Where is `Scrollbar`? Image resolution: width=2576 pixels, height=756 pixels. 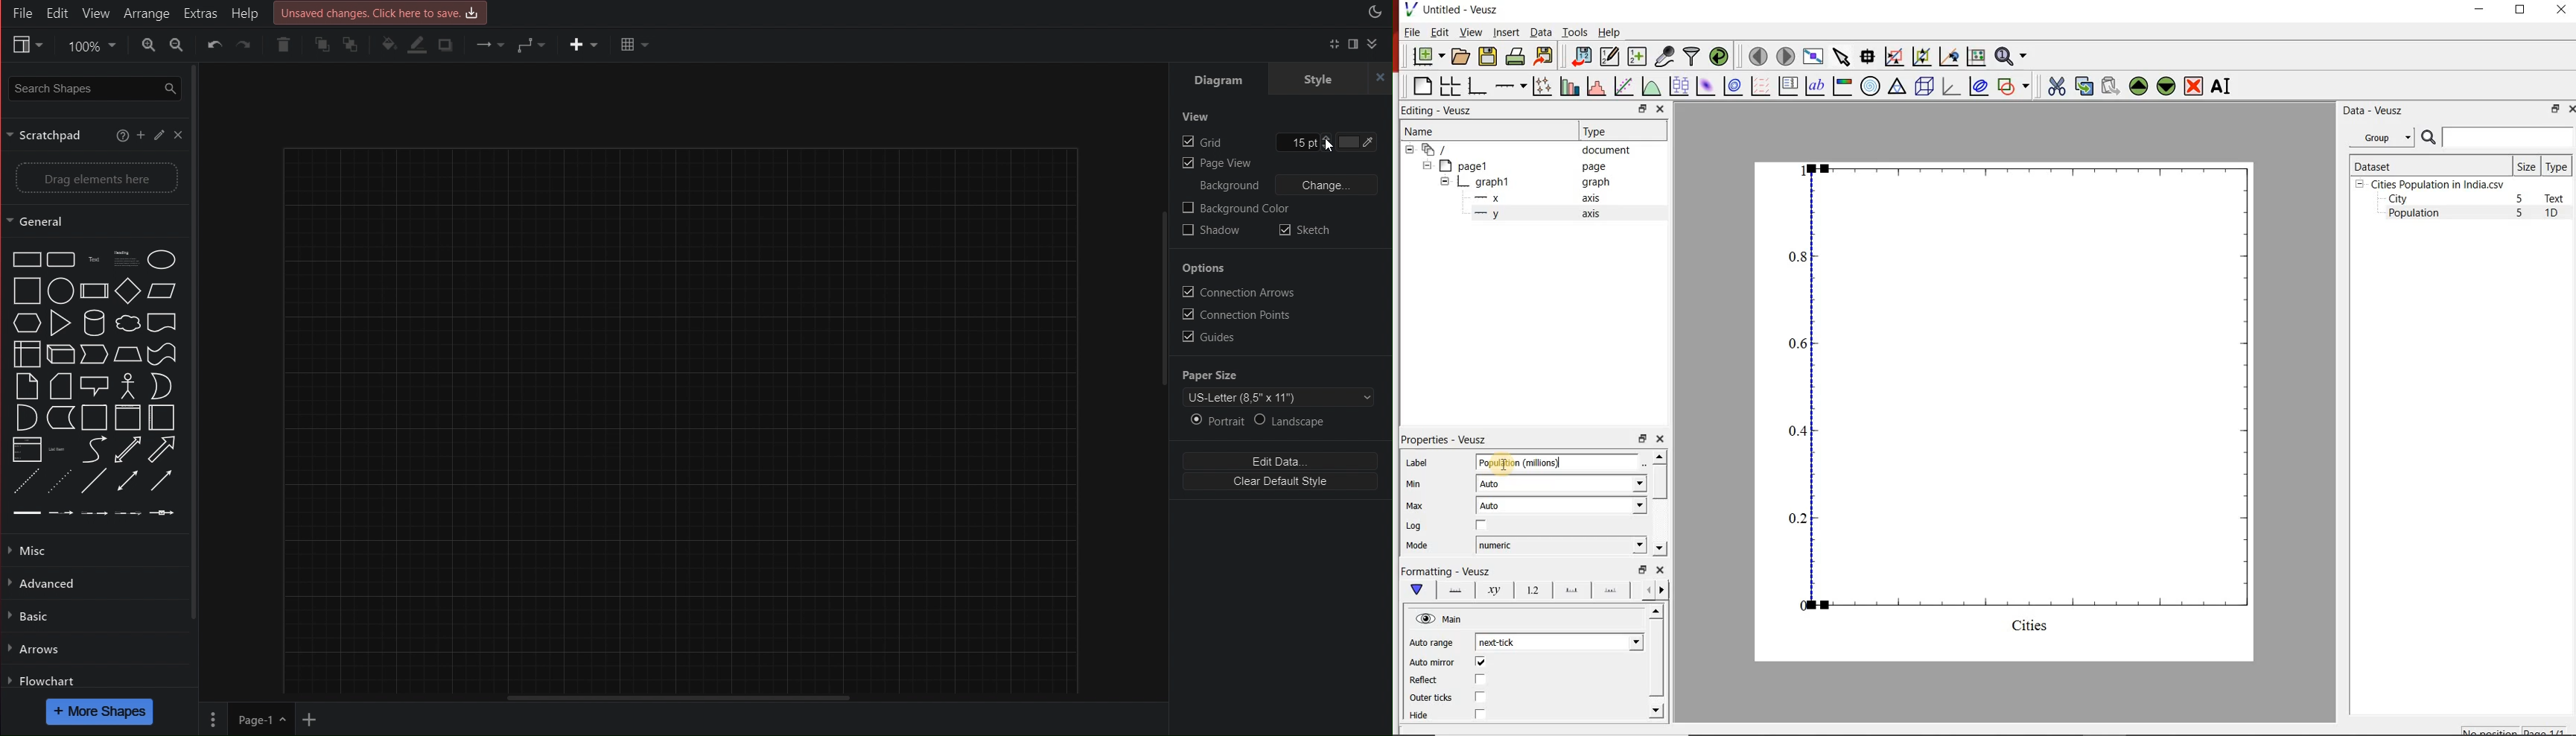
Scrollbar is located at coordinates (699, 698).